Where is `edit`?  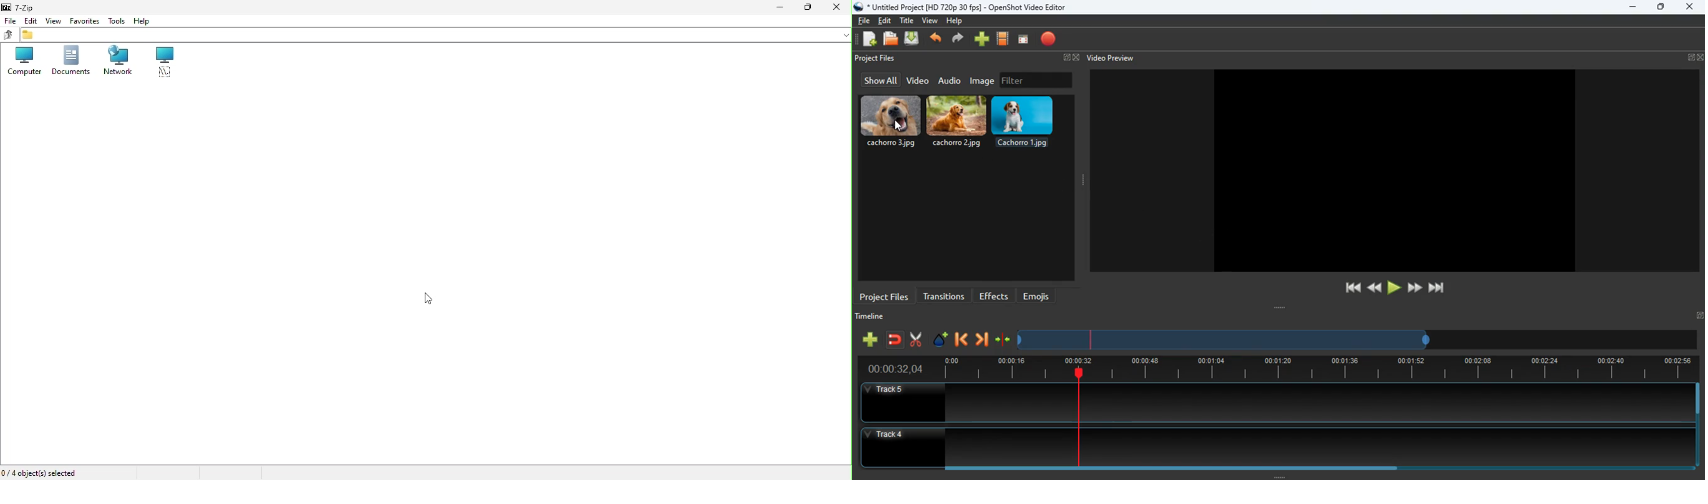 edit is located at coordinates (886, 21).